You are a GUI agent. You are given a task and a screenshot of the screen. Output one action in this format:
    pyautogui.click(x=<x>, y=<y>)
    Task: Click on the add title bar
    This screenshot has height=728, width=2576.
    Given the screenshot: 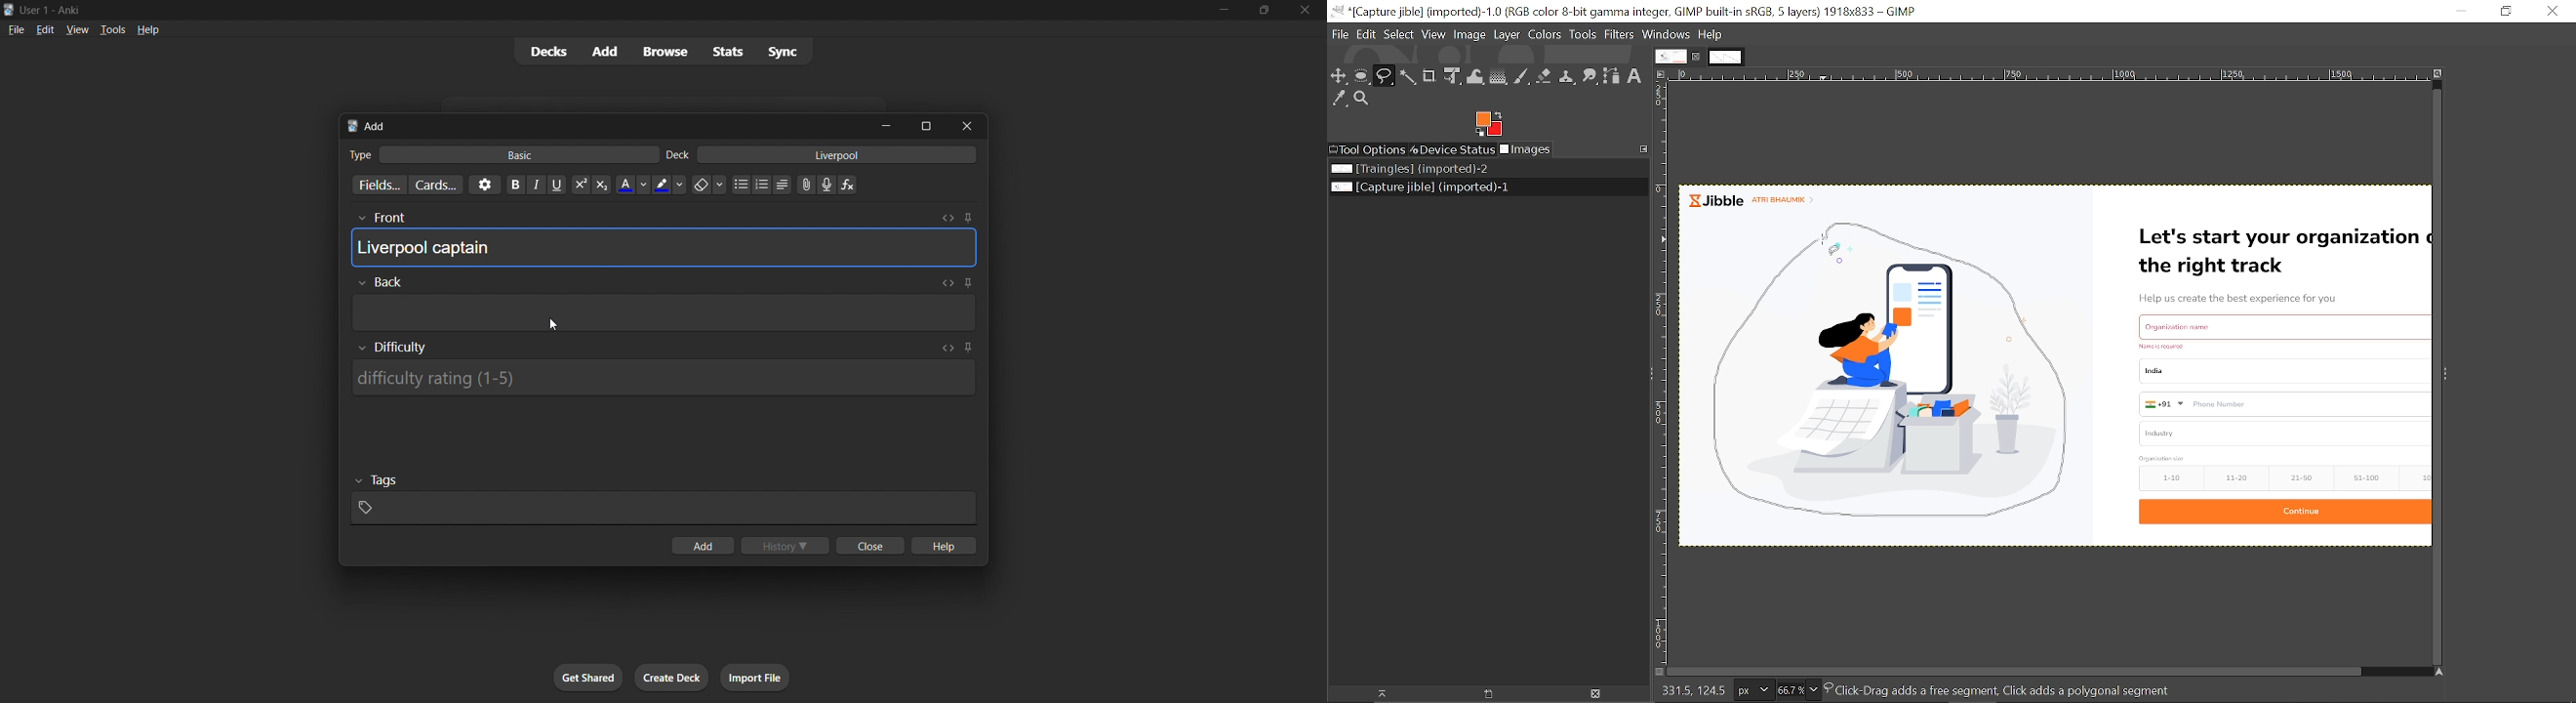 What is the action you would take?
    pyautogui.click(x=375, y=126)
    